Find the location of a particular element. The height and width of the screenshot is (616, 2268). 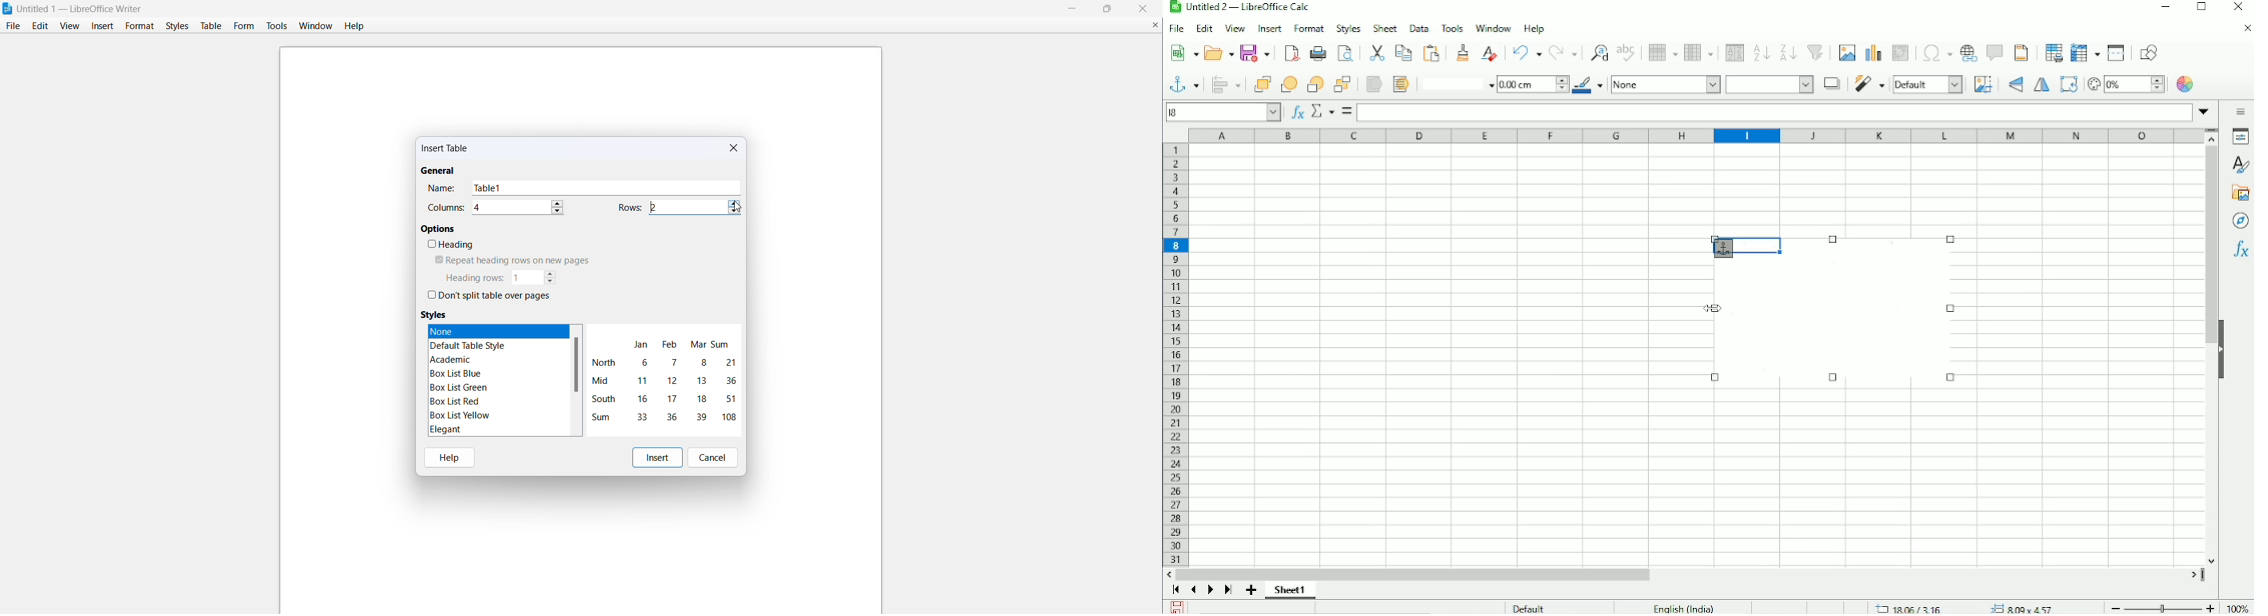

format is located at coordinates (137, 25).